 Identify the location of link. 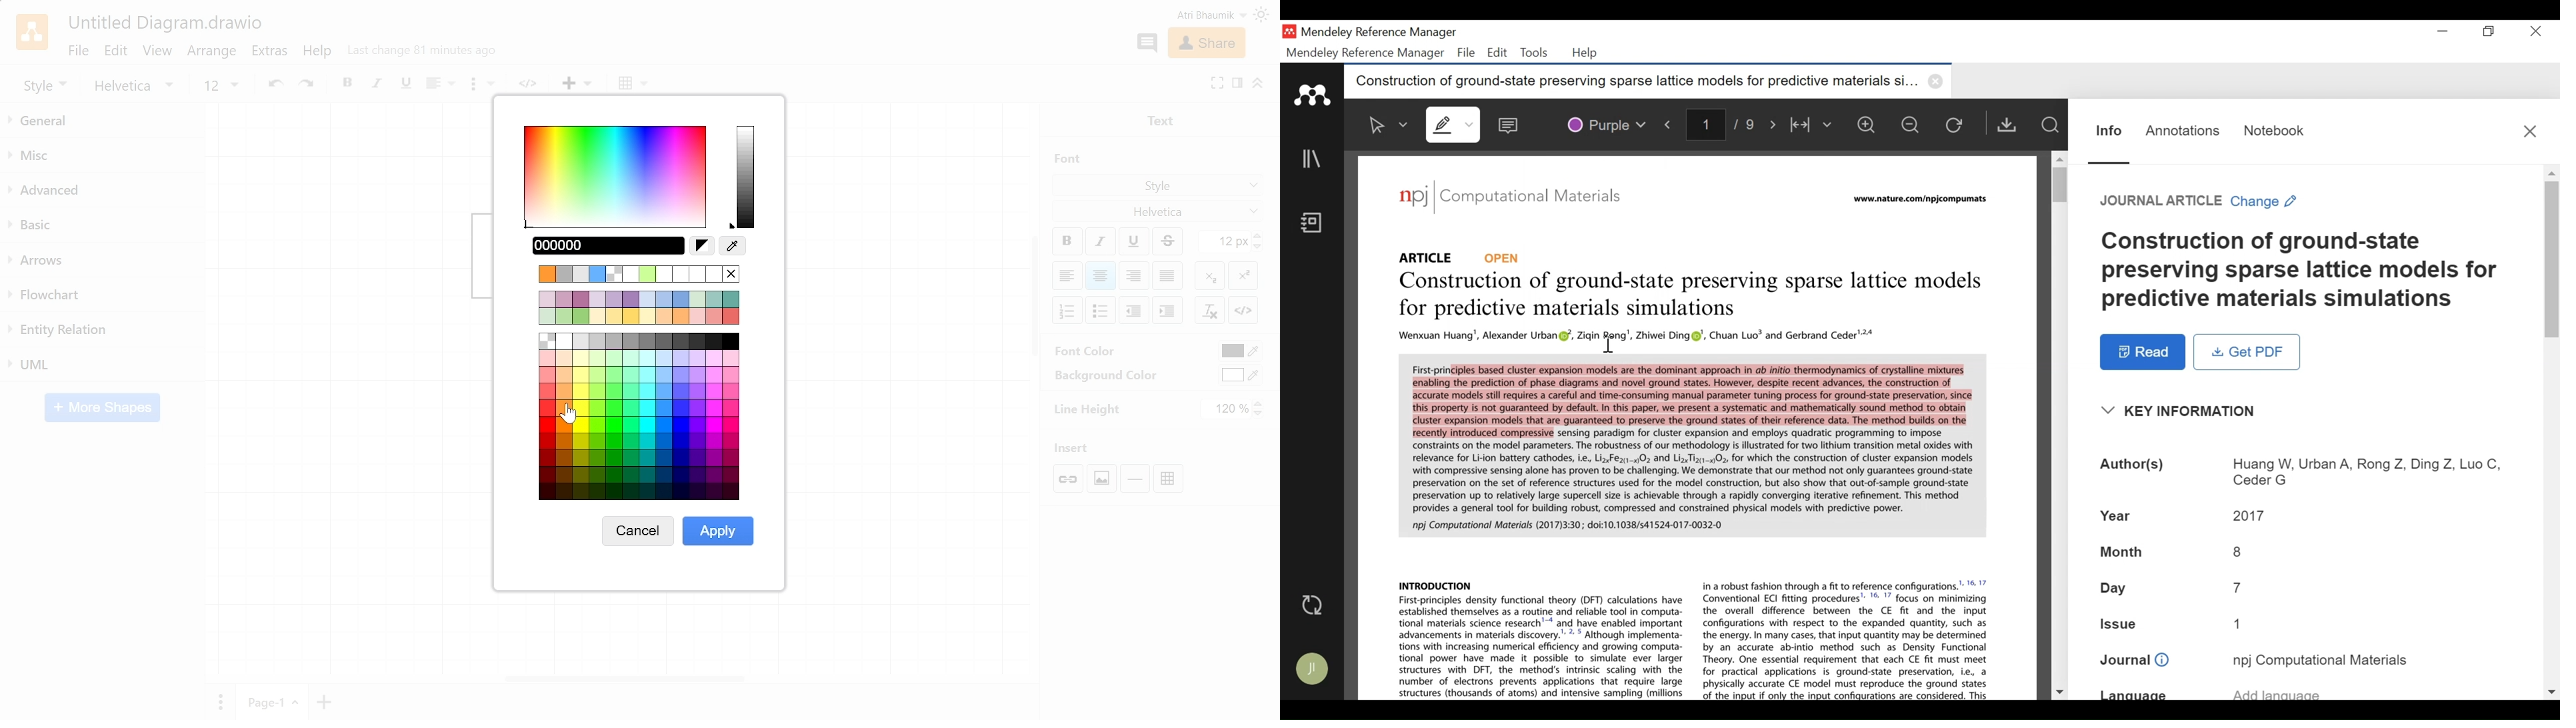
(532, 85).